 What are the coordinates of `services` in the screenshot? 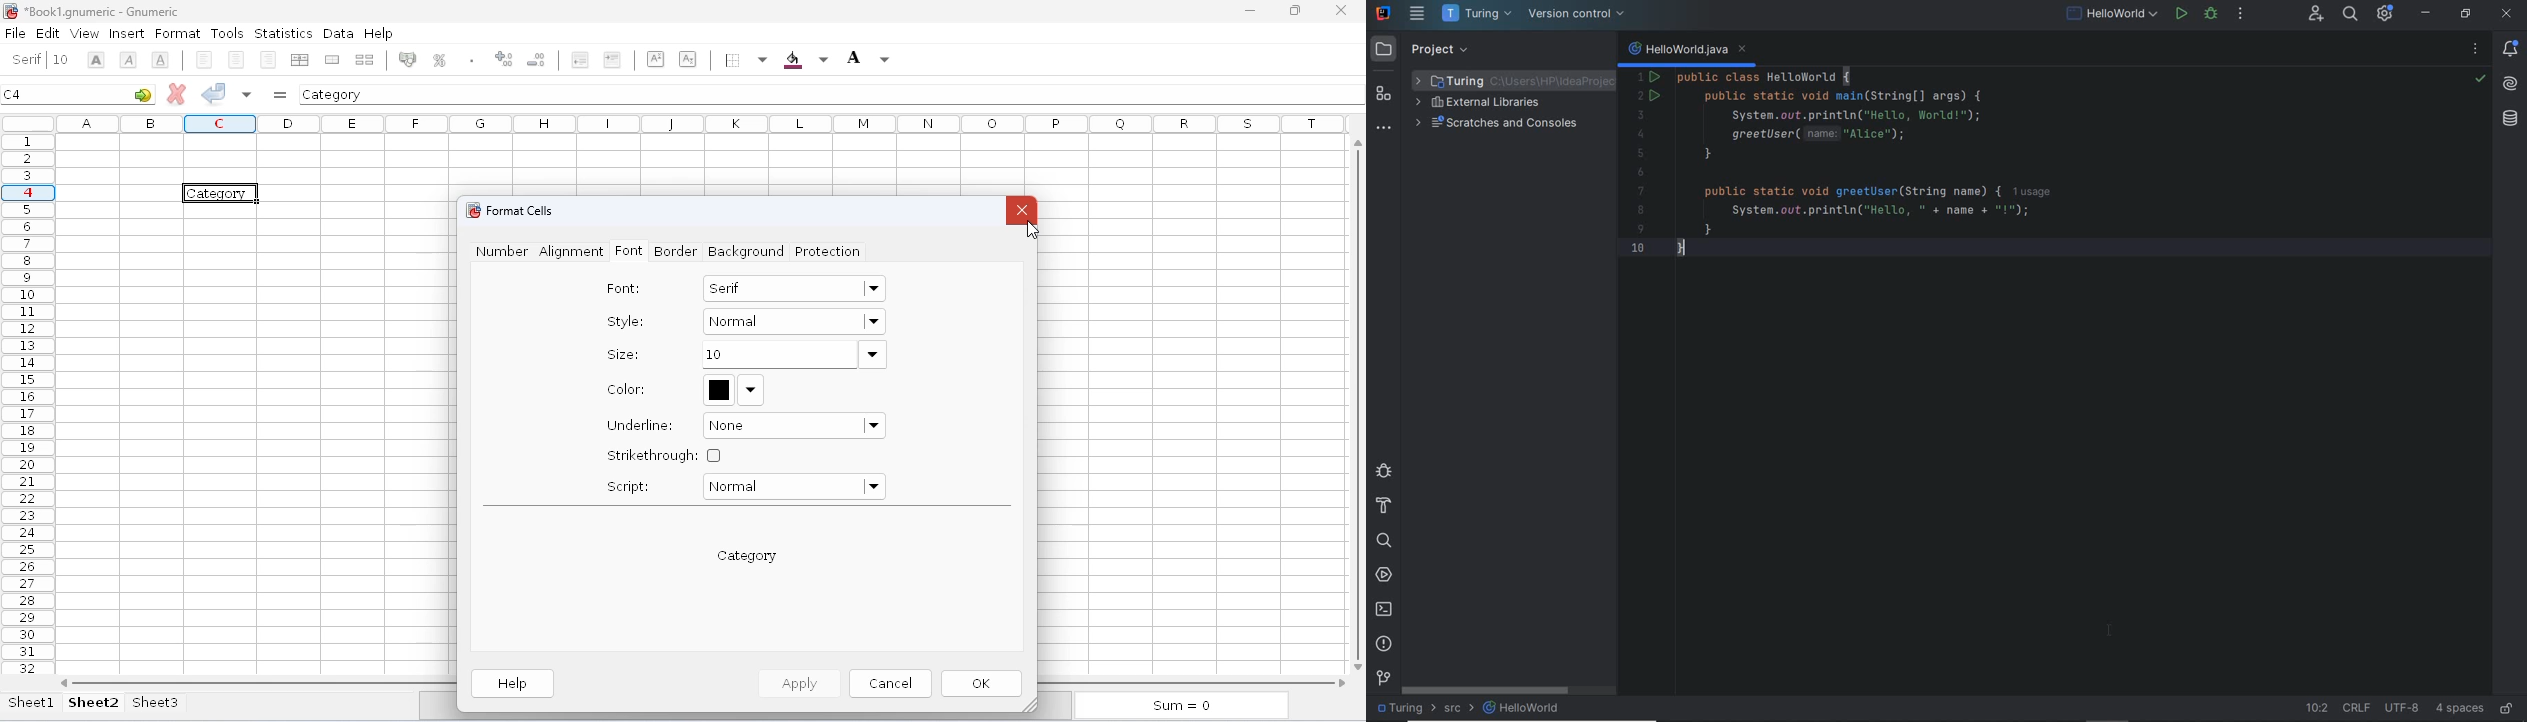 It's located at (1384, 576).